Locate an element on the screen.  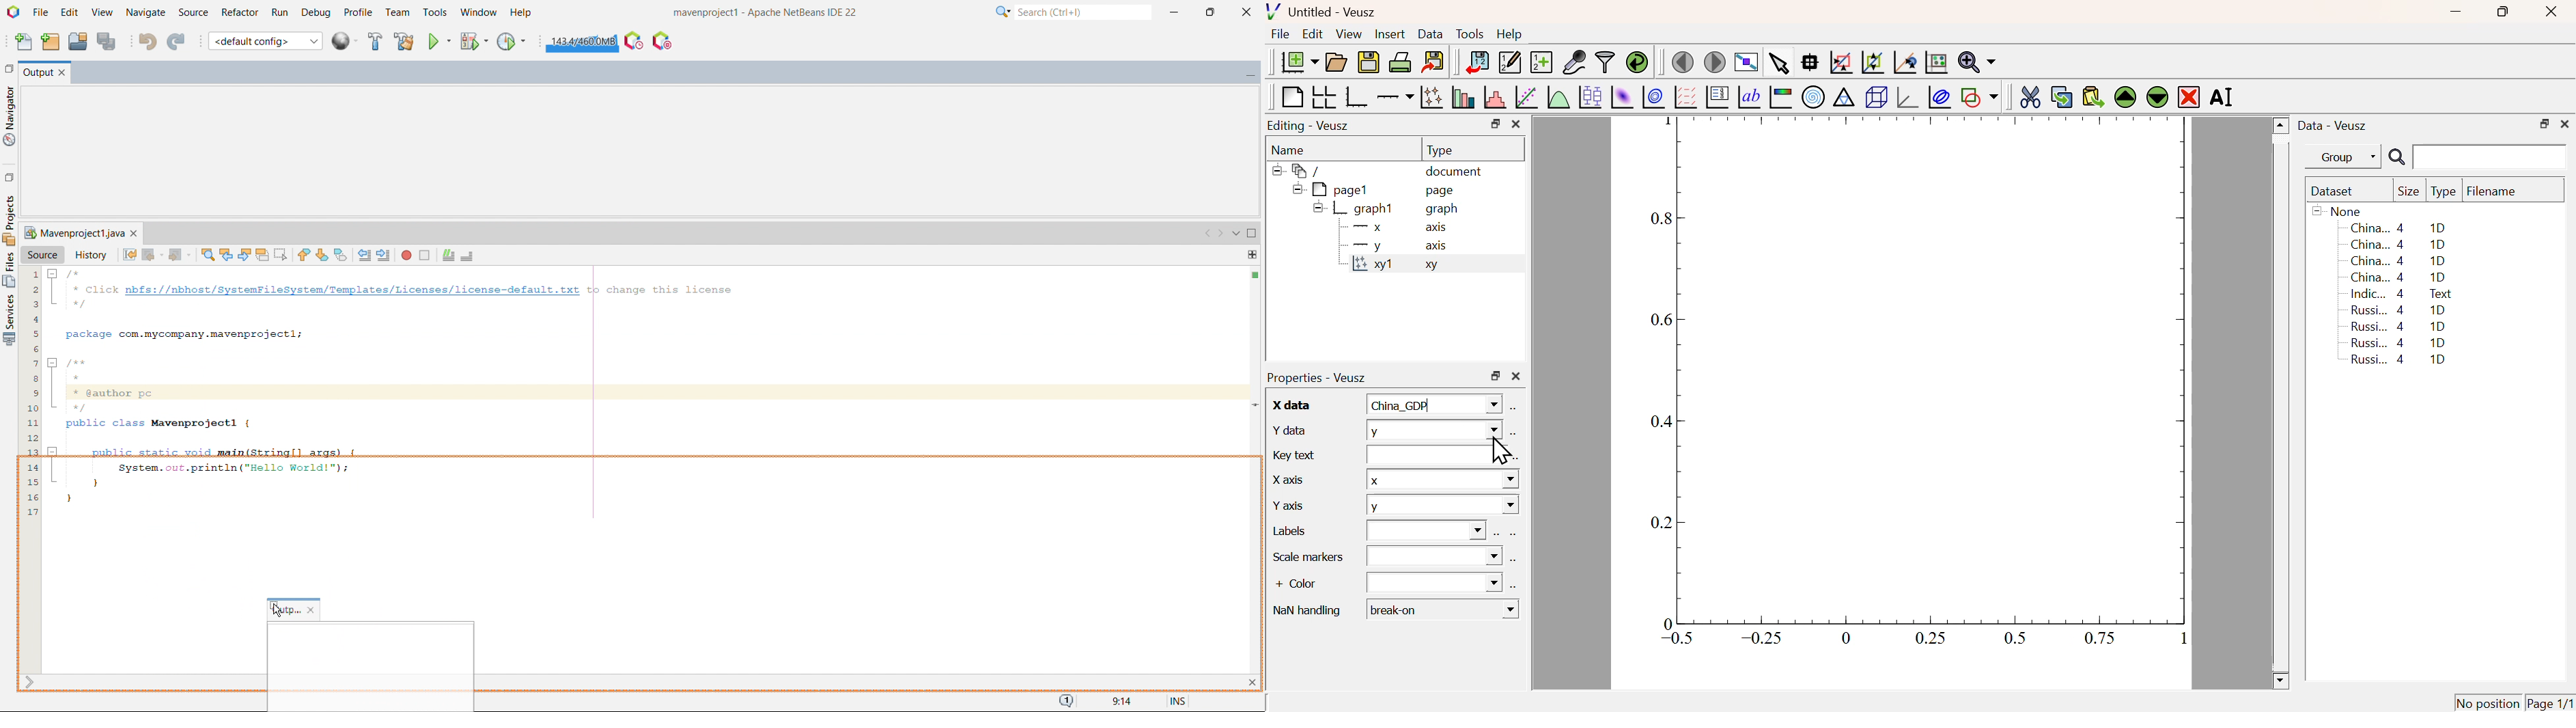
Zoom function menu is located at coordinates (1977, 61).